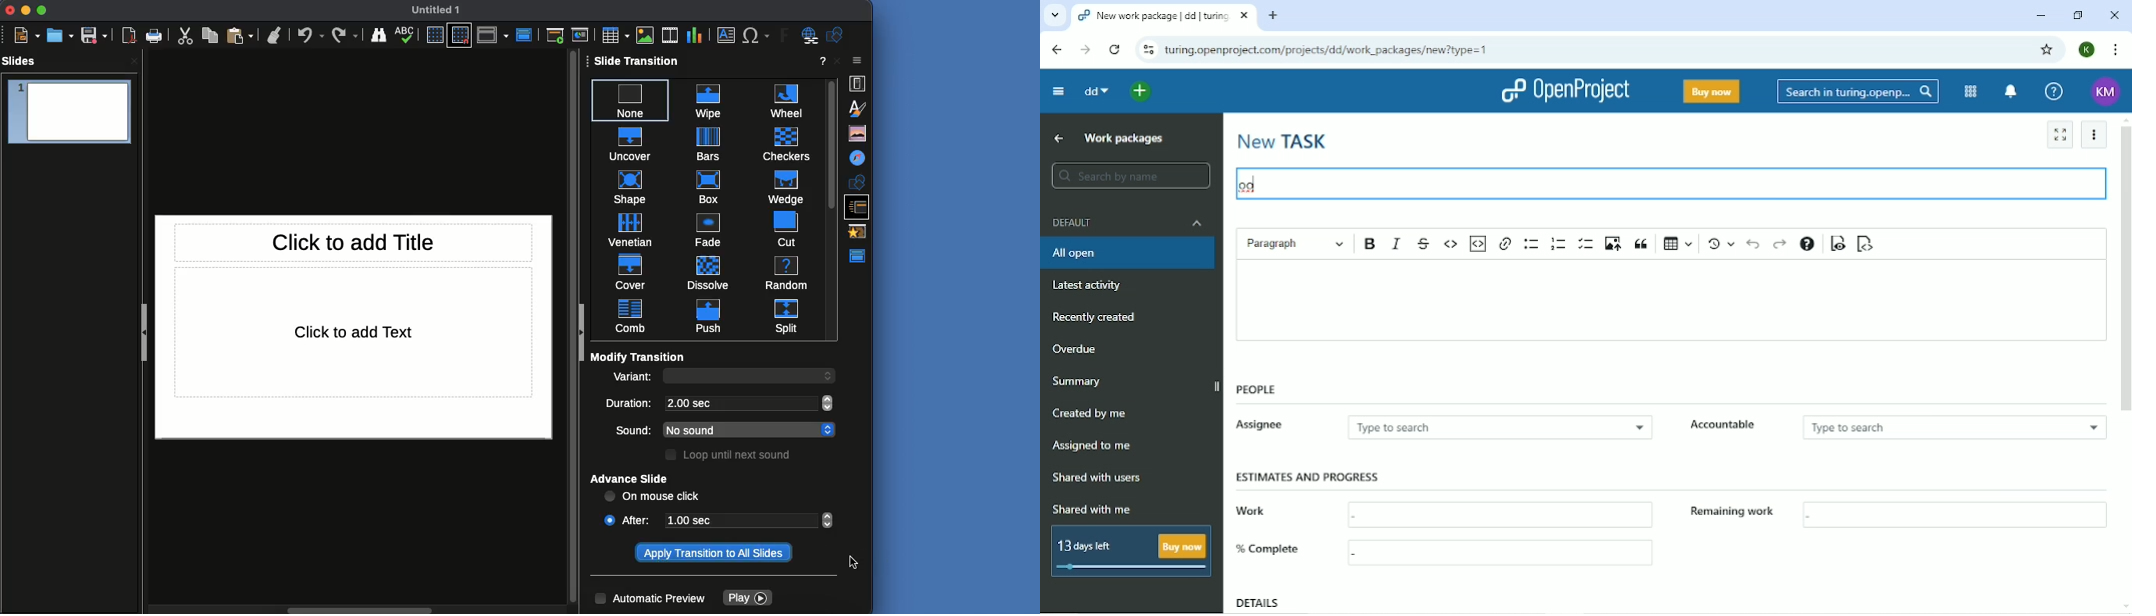  What do you see at coordinates (27, 11) in the screenshot?
I see `Minimize` at bounding box center [27, 11].